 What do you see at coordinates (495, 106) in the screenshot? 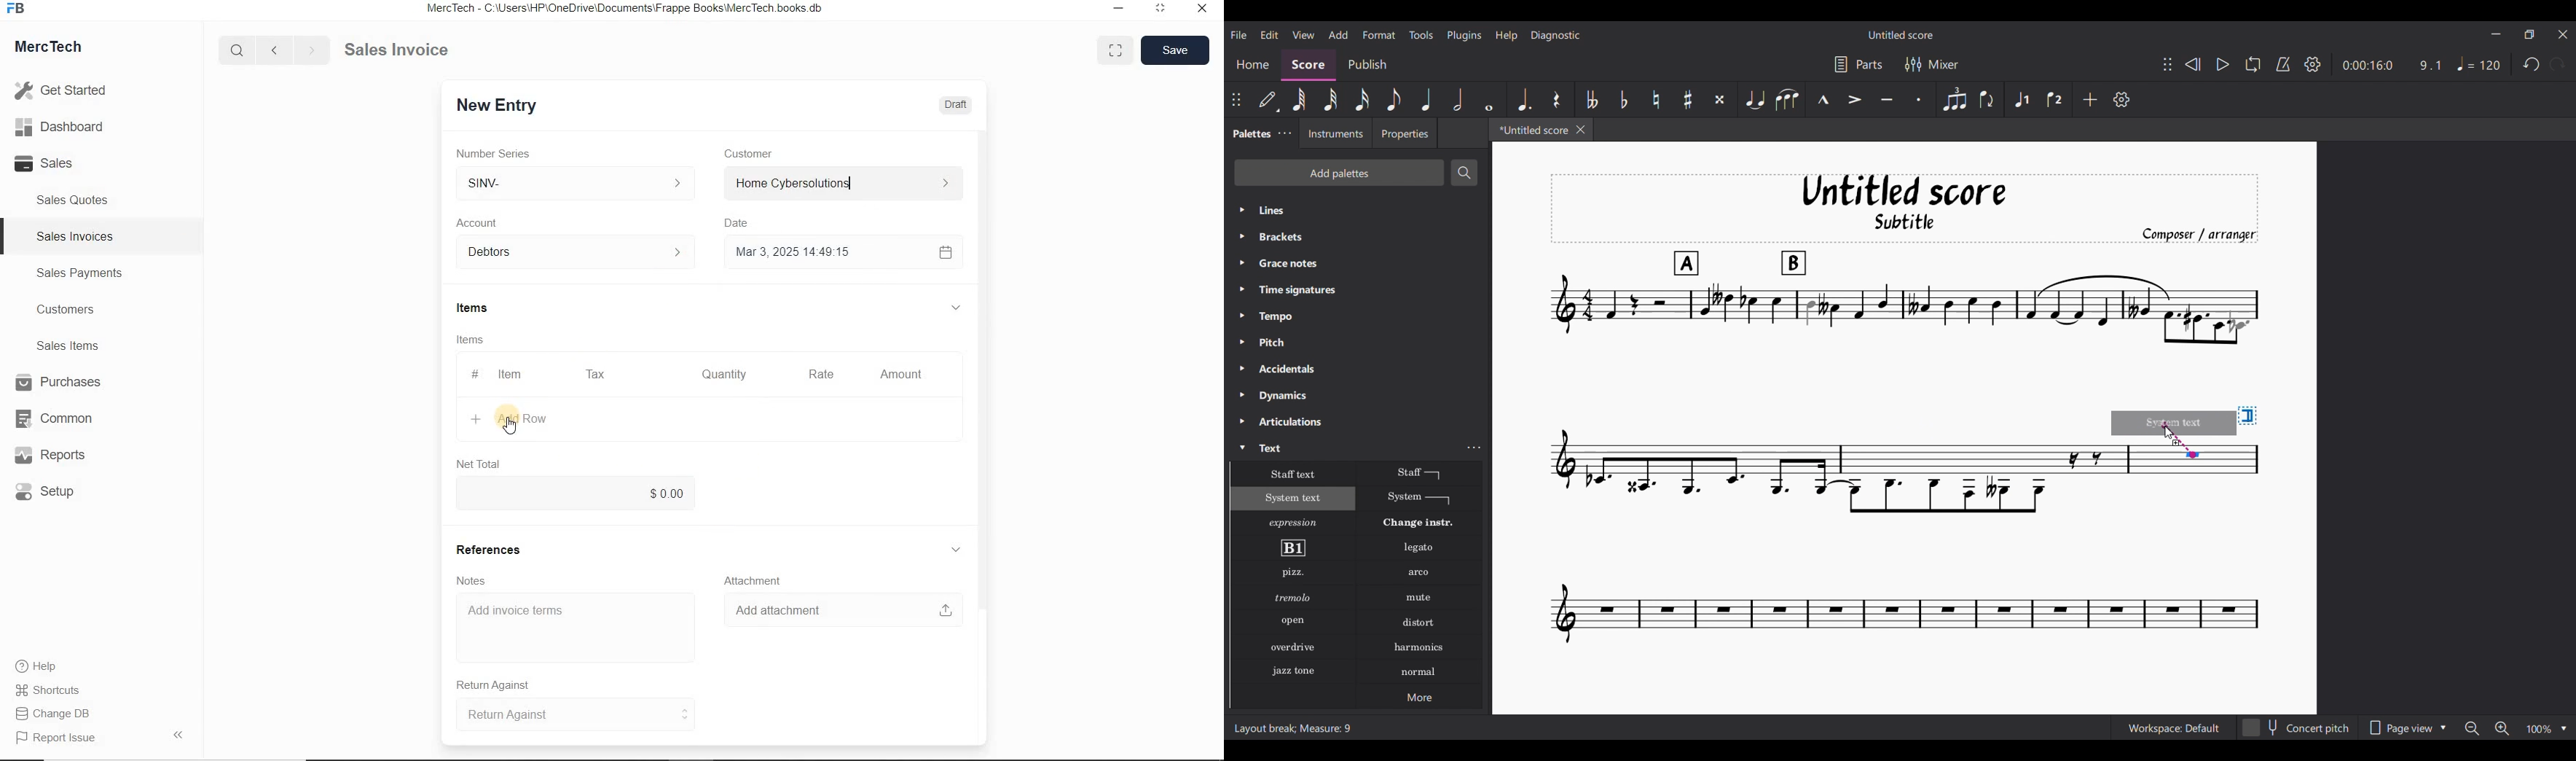
I see `New Entry` at bounding box center [495, 106].